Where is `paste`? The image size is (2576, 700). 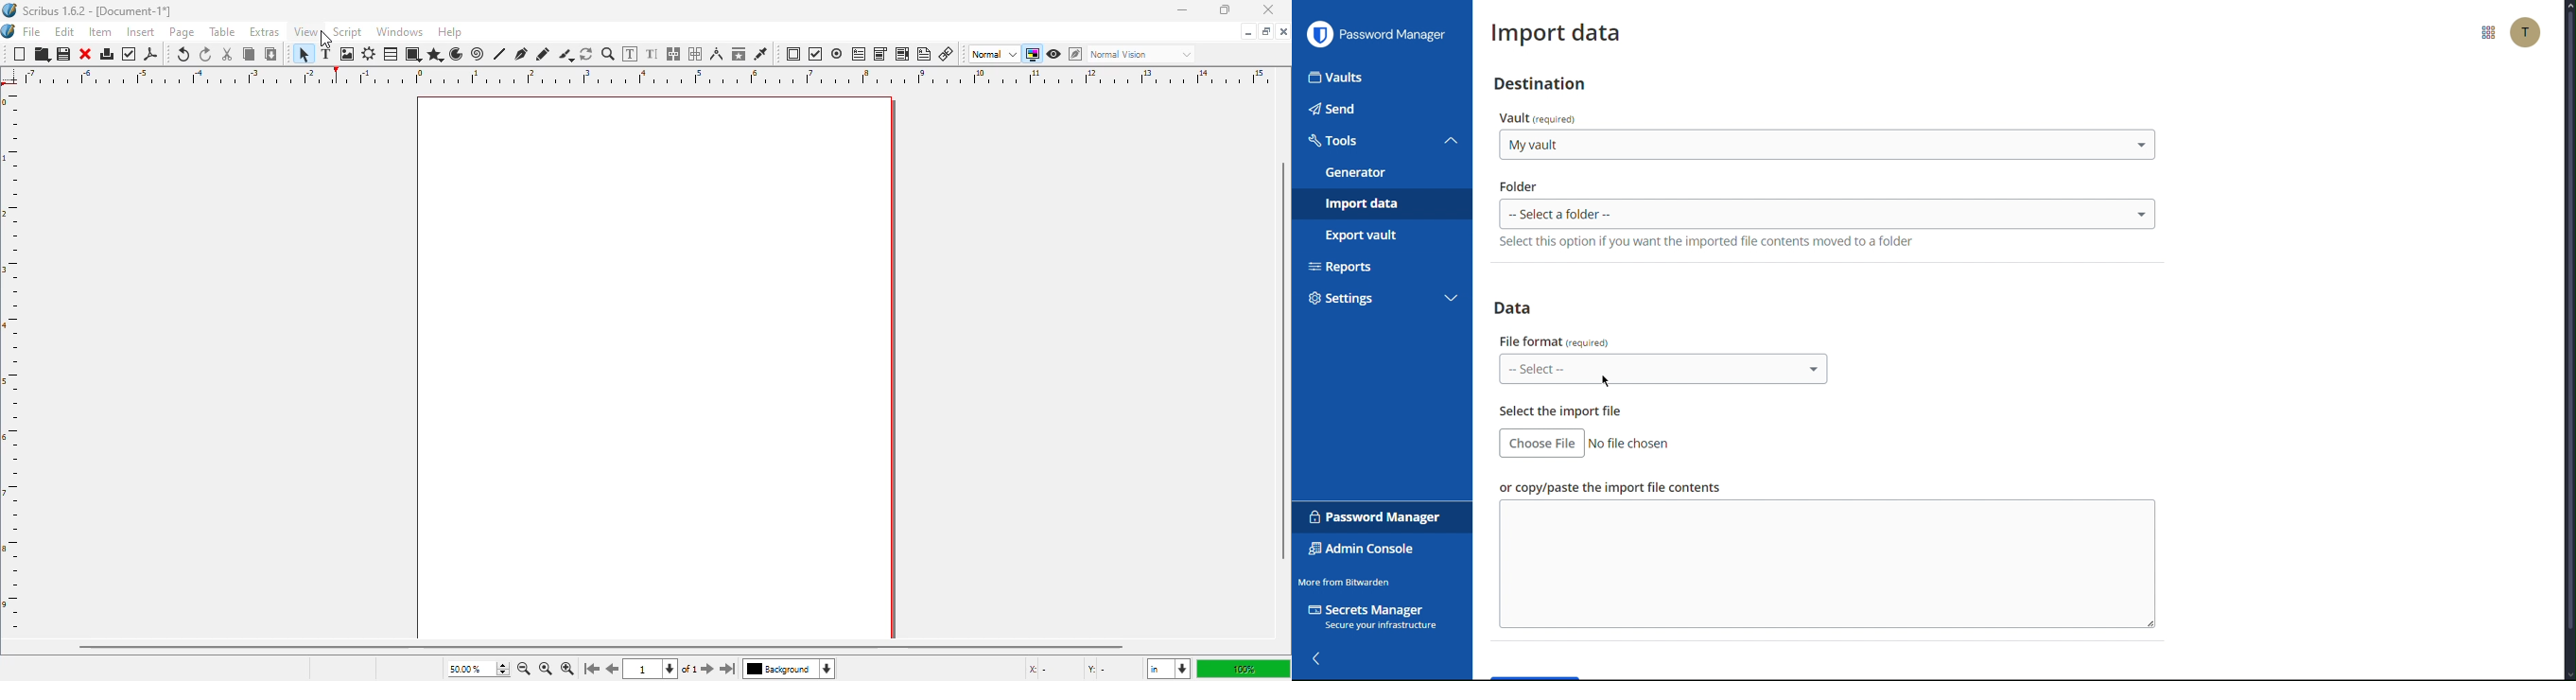
paste is located at coordinates (271, 54).